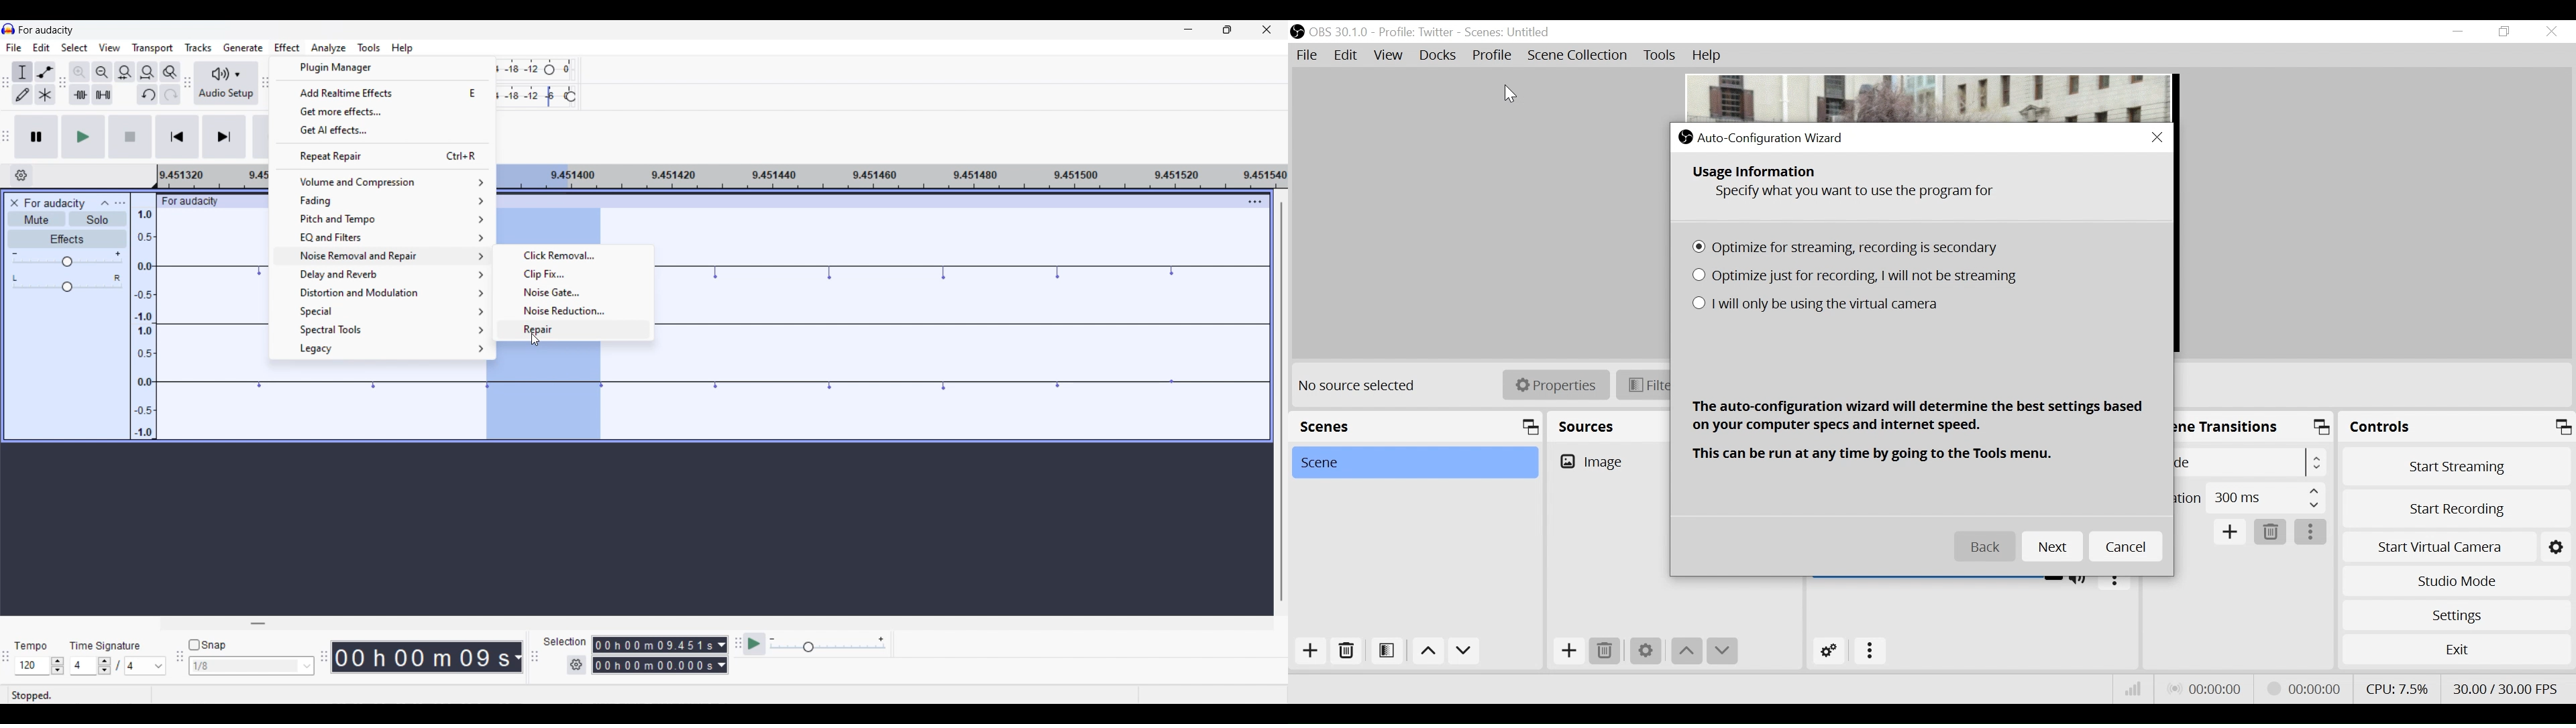 The image size is (2576, 728). What do you see at coordinates (1568, 651) in the screenshot?
I see `Add` at bounding box center [1568, 651].